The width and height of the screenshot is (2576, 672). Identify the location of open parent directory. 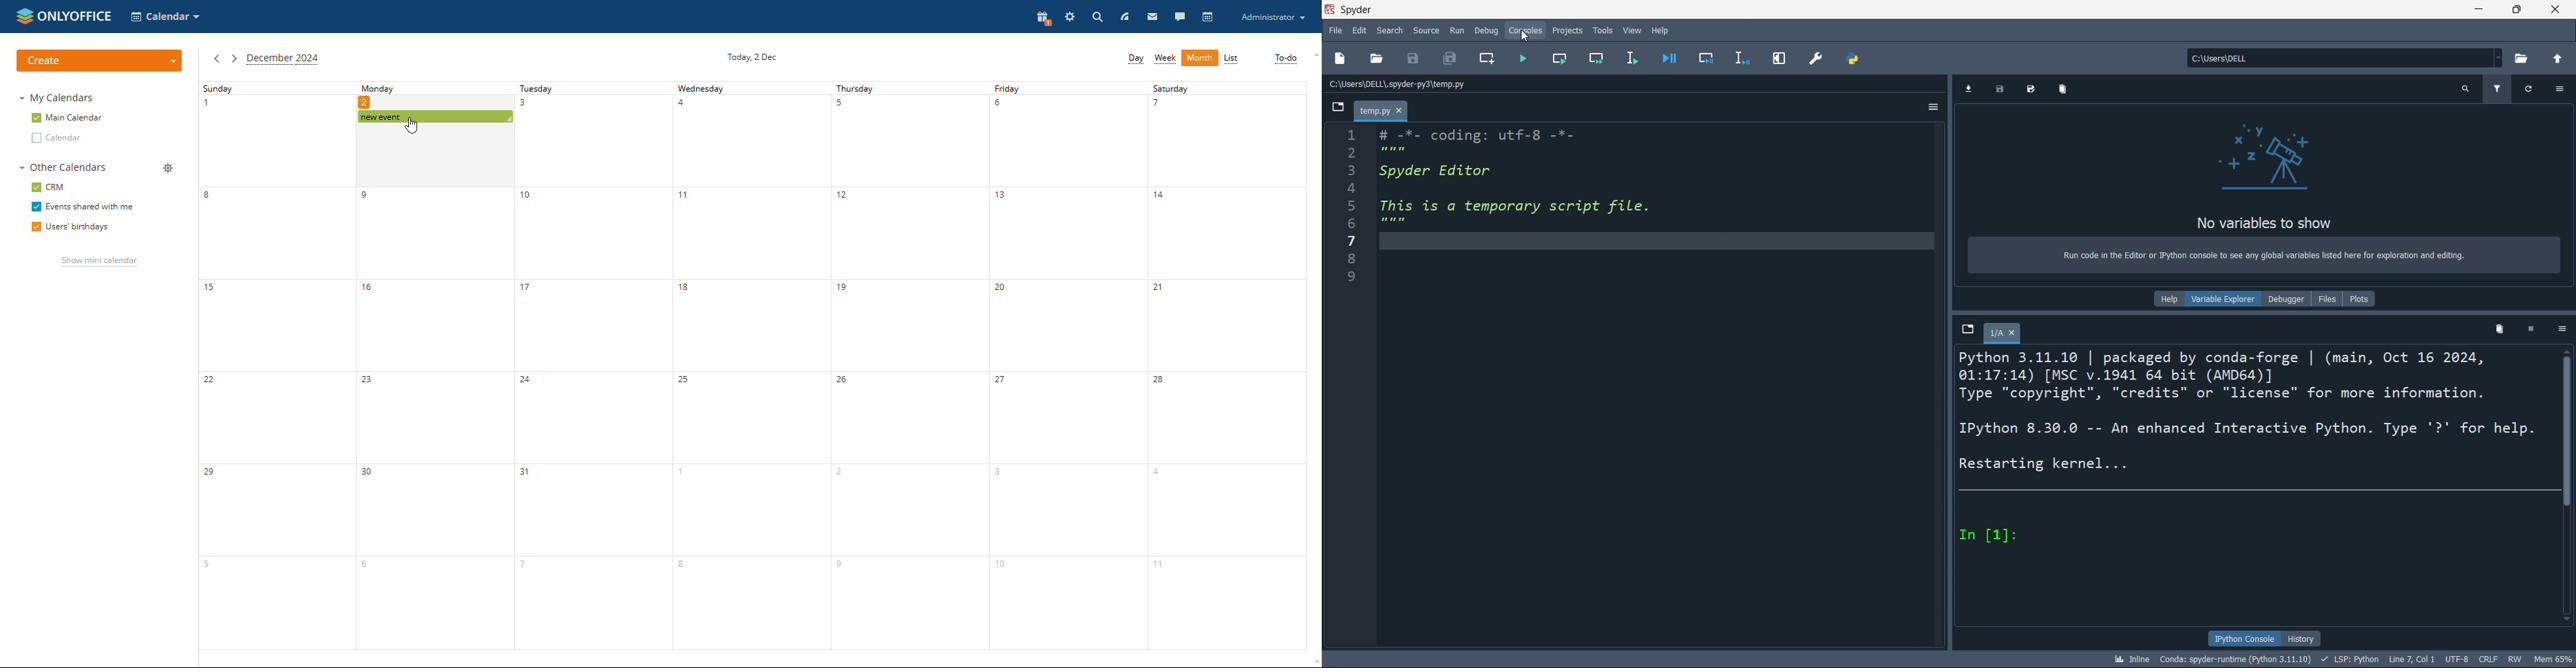
(2557, 55).